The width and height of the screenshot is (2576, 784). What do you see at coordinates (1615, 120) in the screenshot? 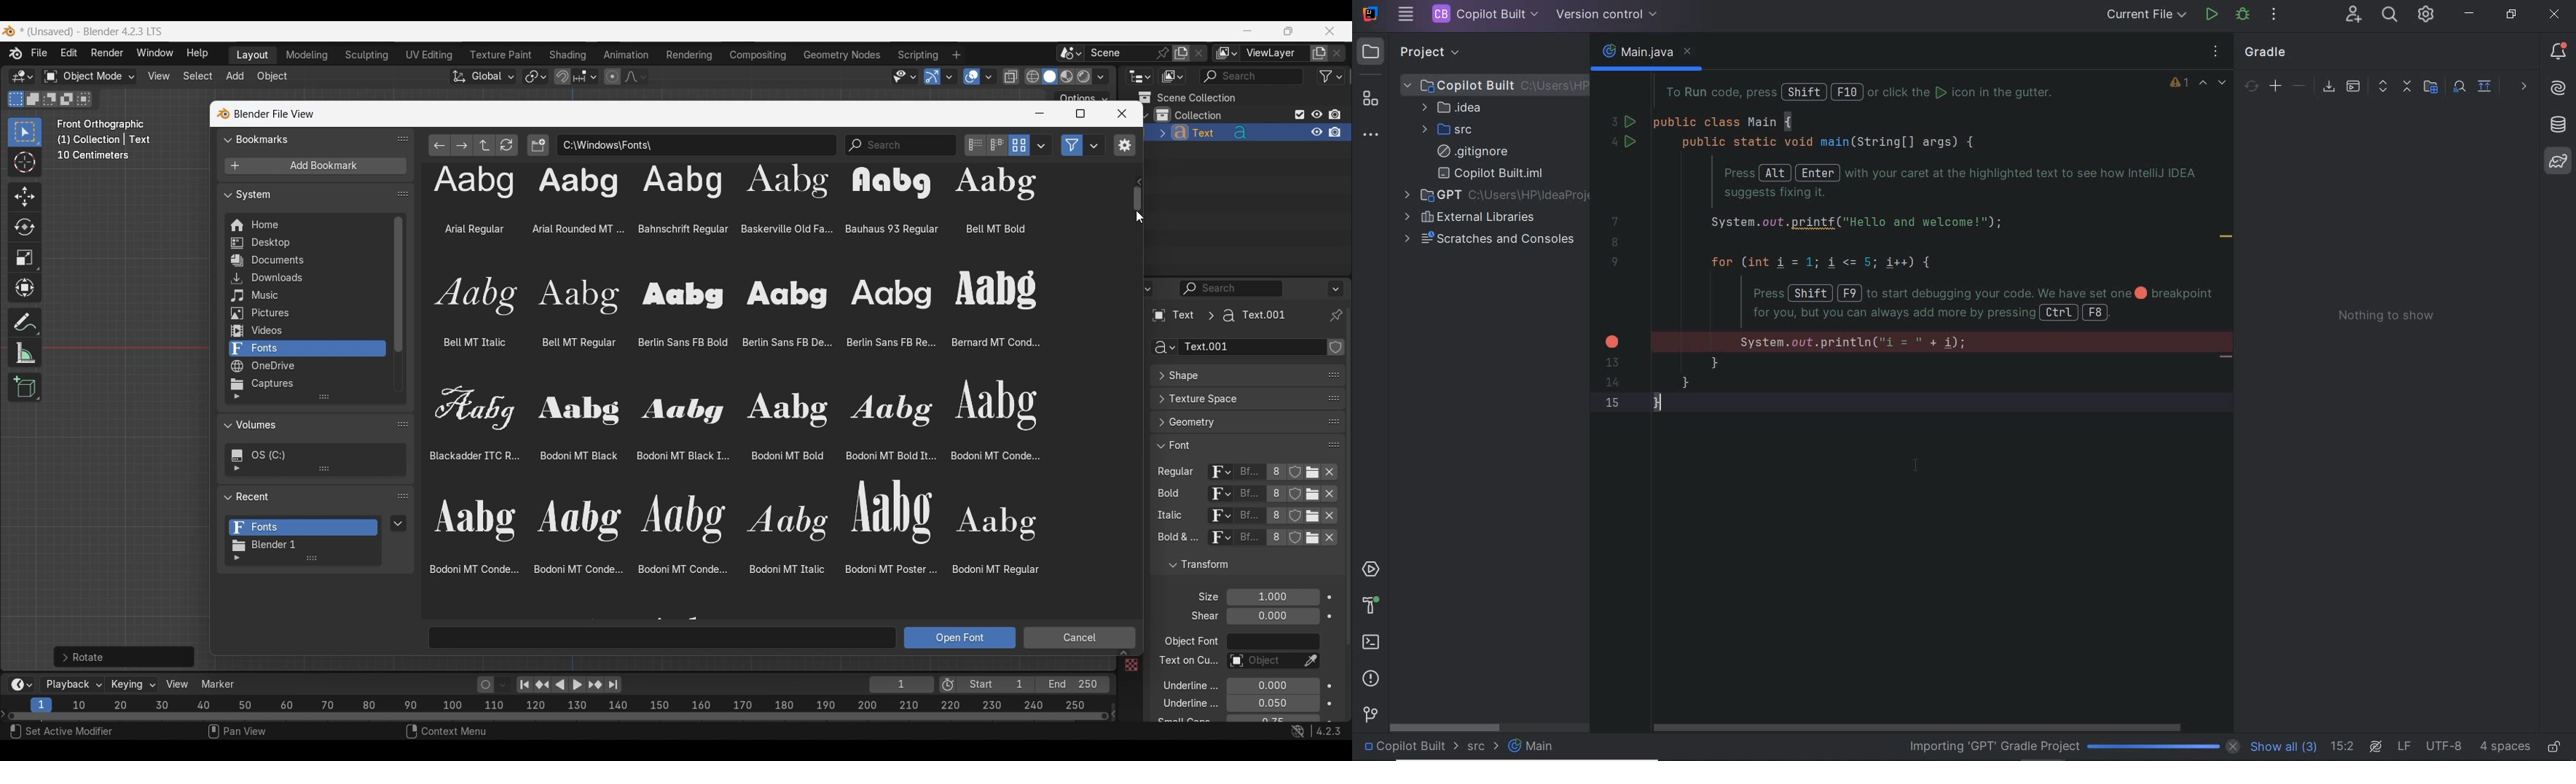
I see `3` at bounding box center [1615, 120].